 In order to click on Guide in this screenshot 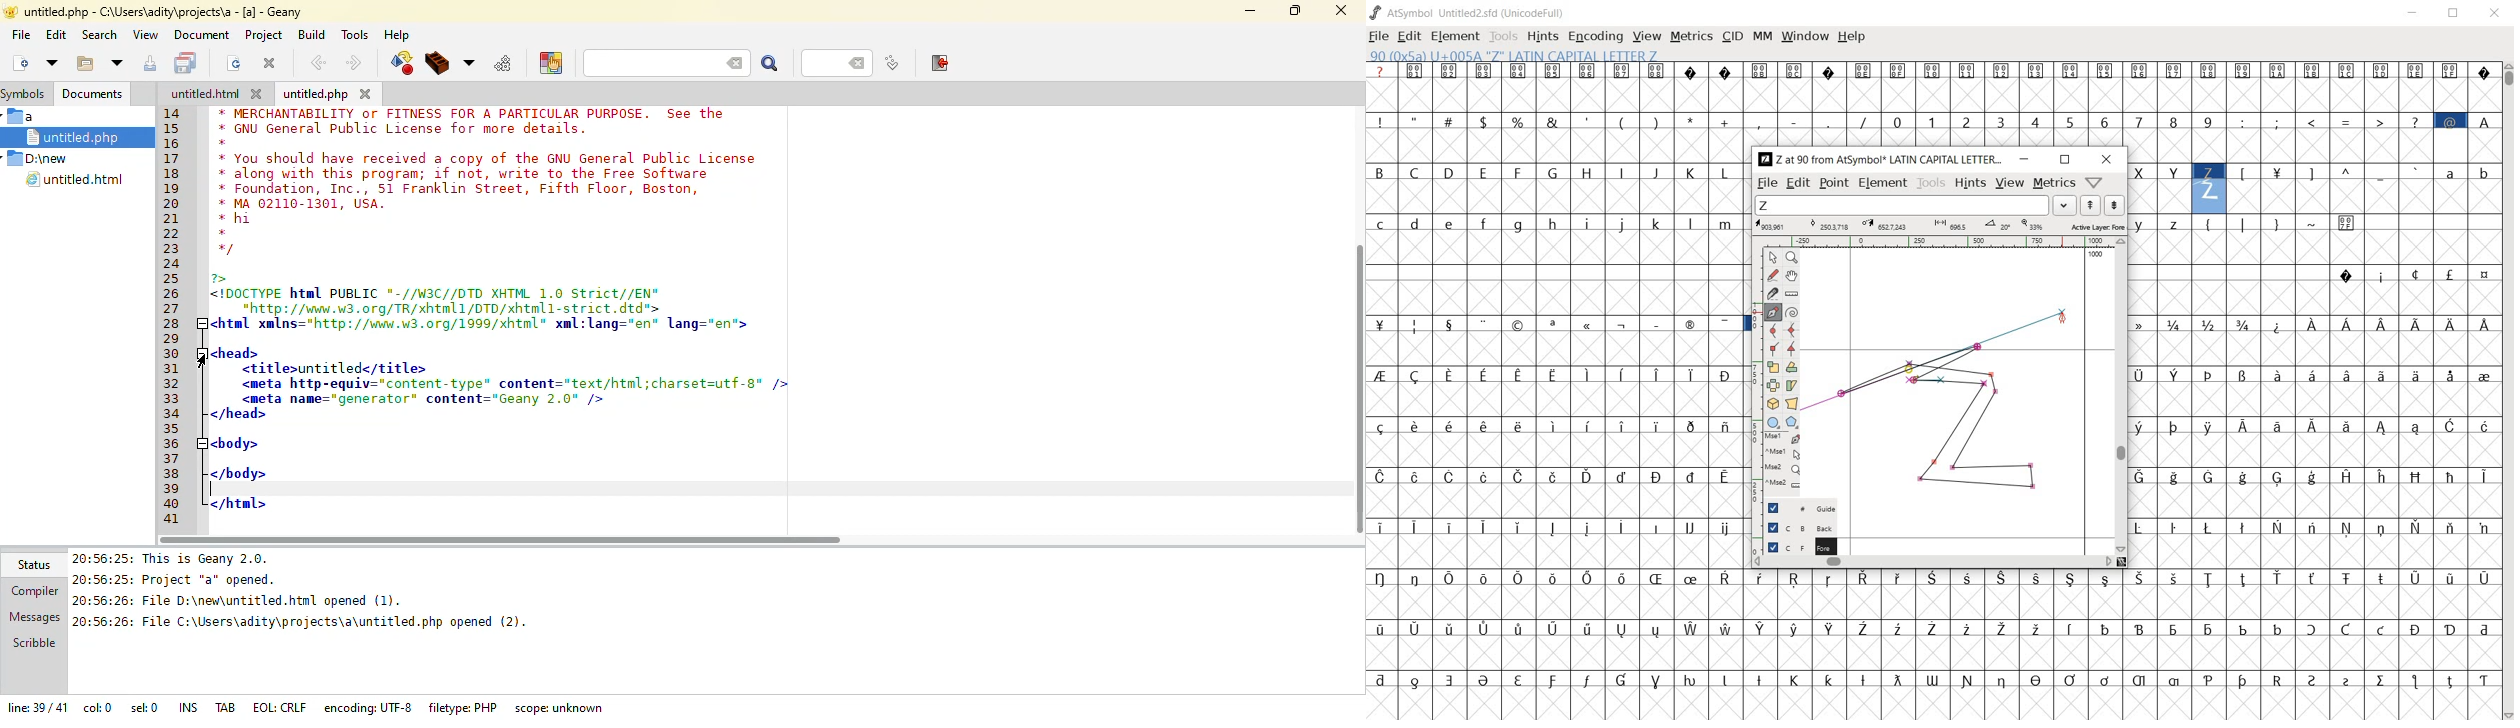, I will do `click(1794, 508)`.